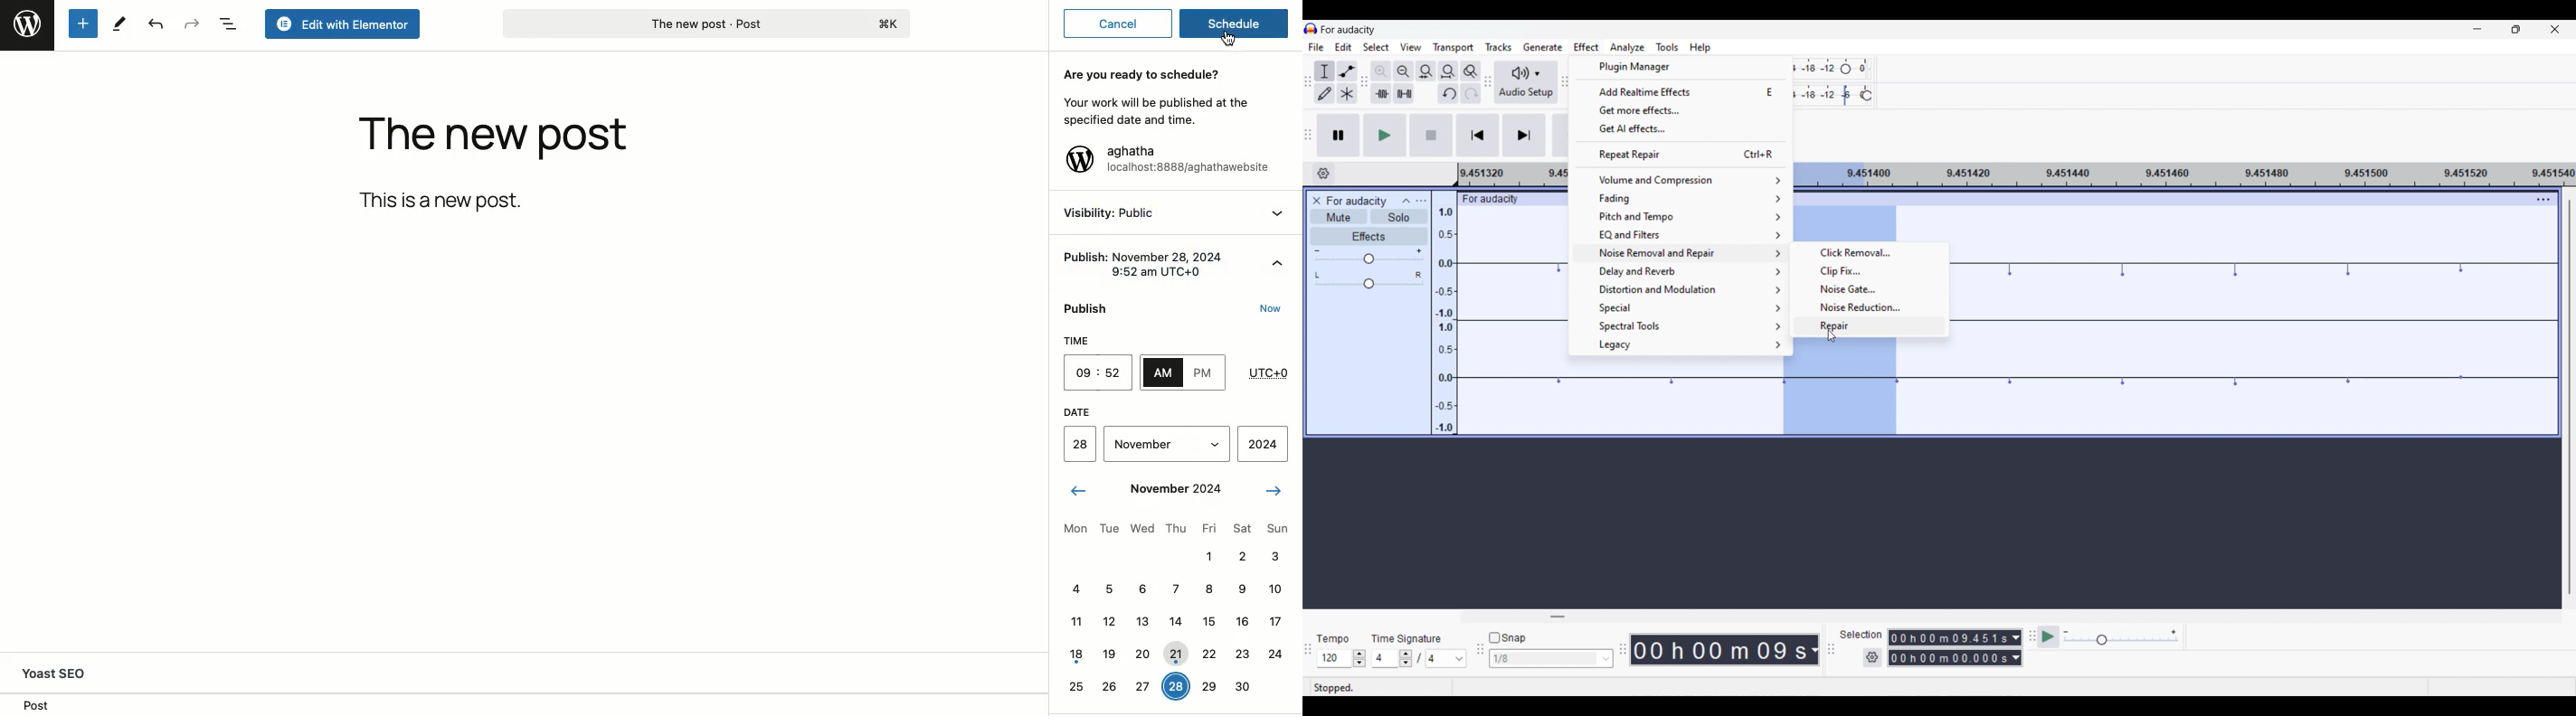  Describe the element at coordinates (1174, 526) in the screenshot. I see `Mon Tue Wed Thu Fri Sat Sun` at that location.